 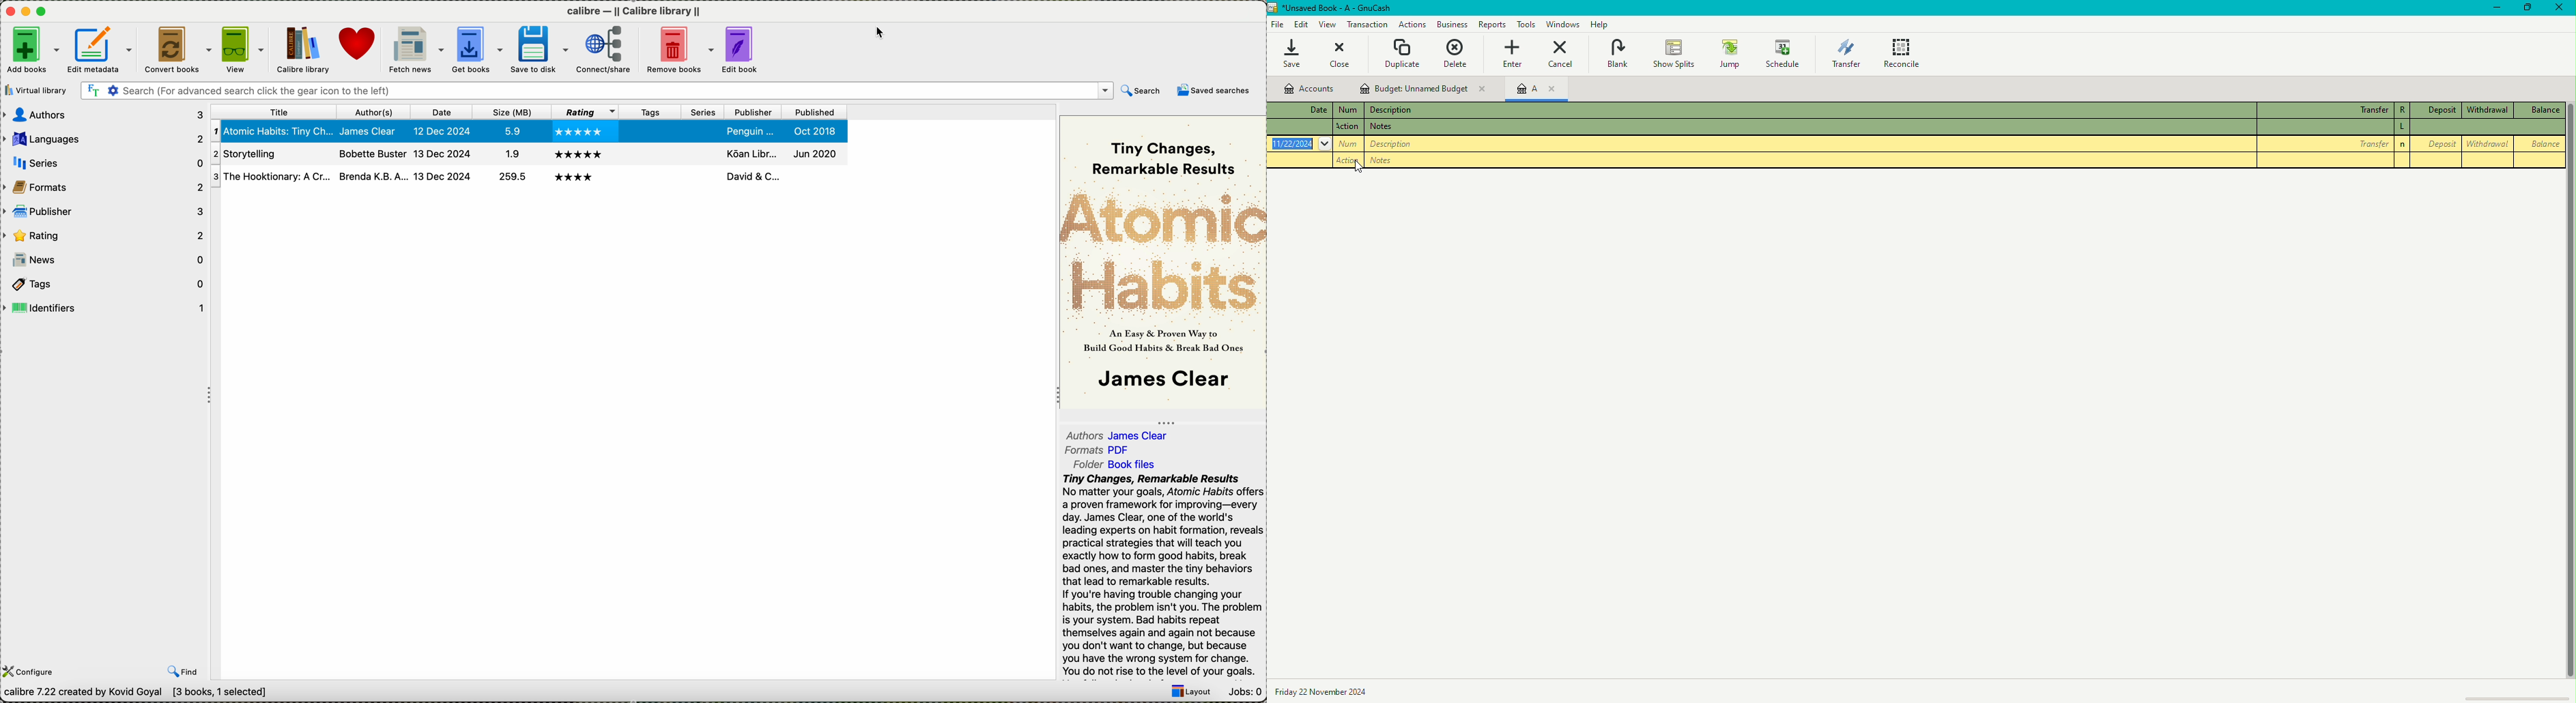 I want to click on convert books, so click(x=178, y=50).